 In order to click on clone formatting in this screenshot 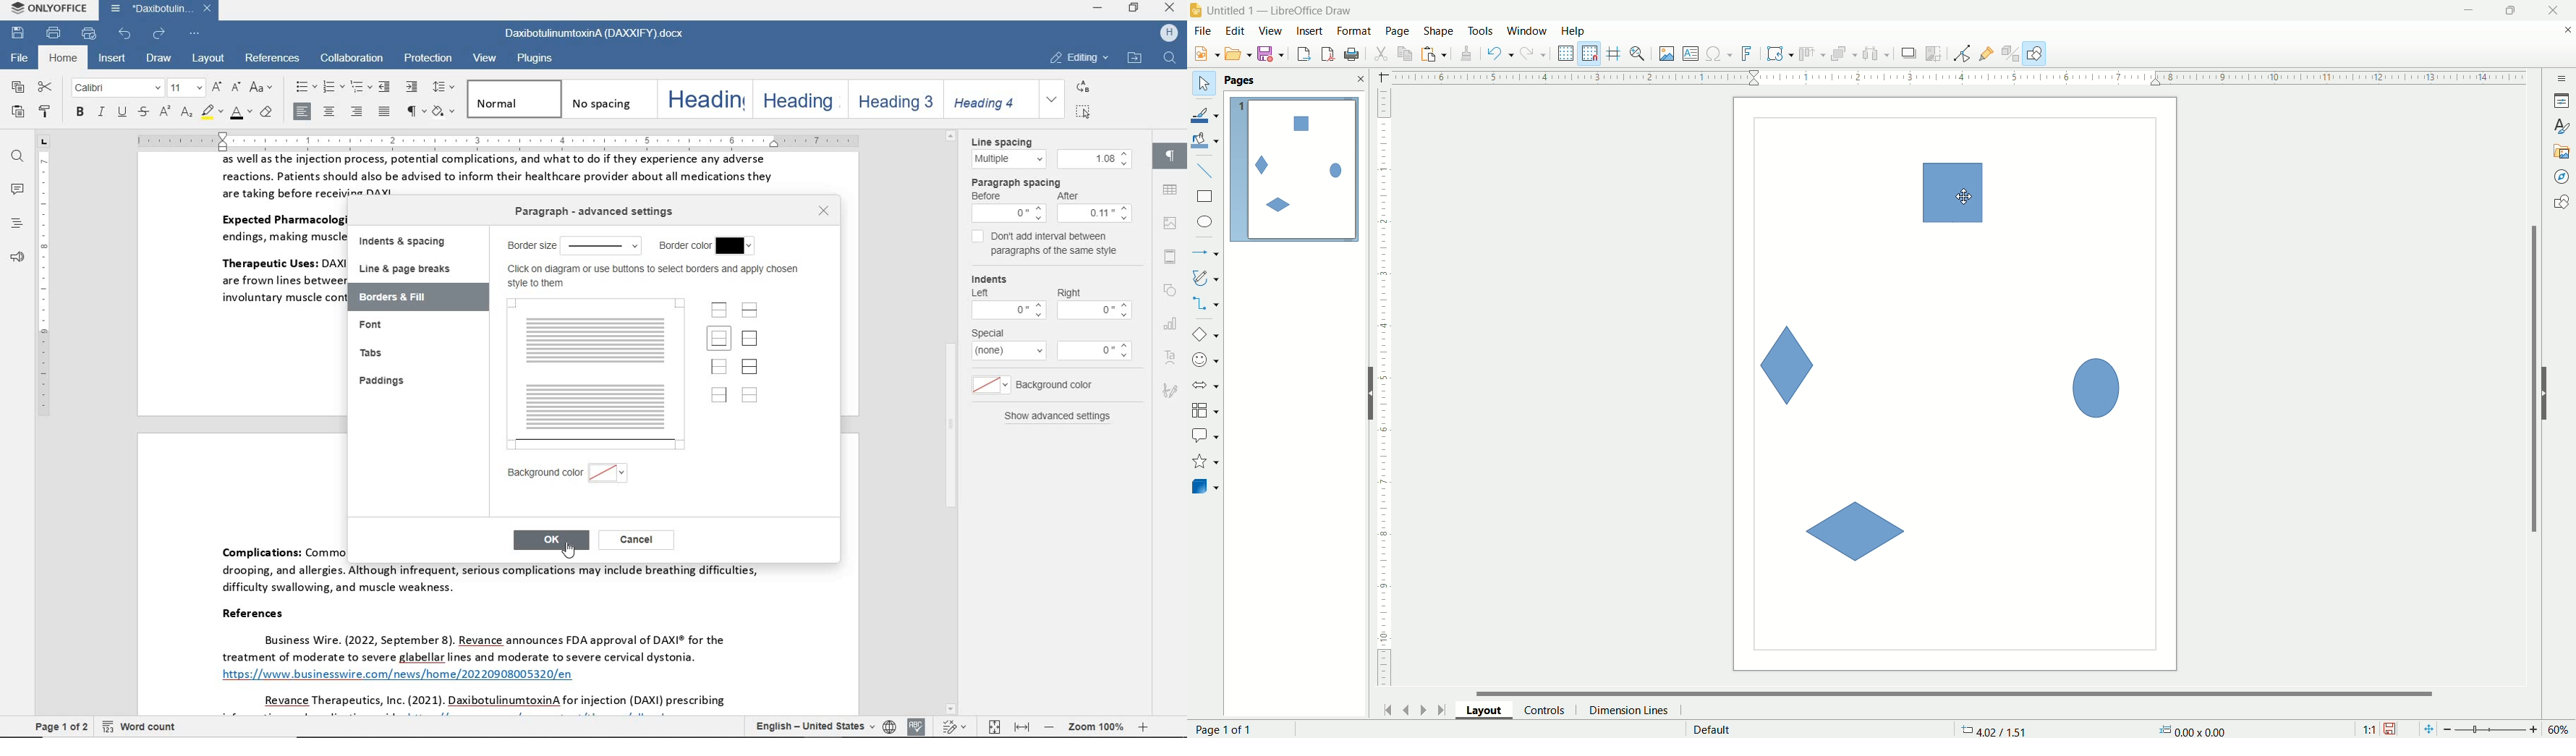, I will do `click(1467, 51)`.